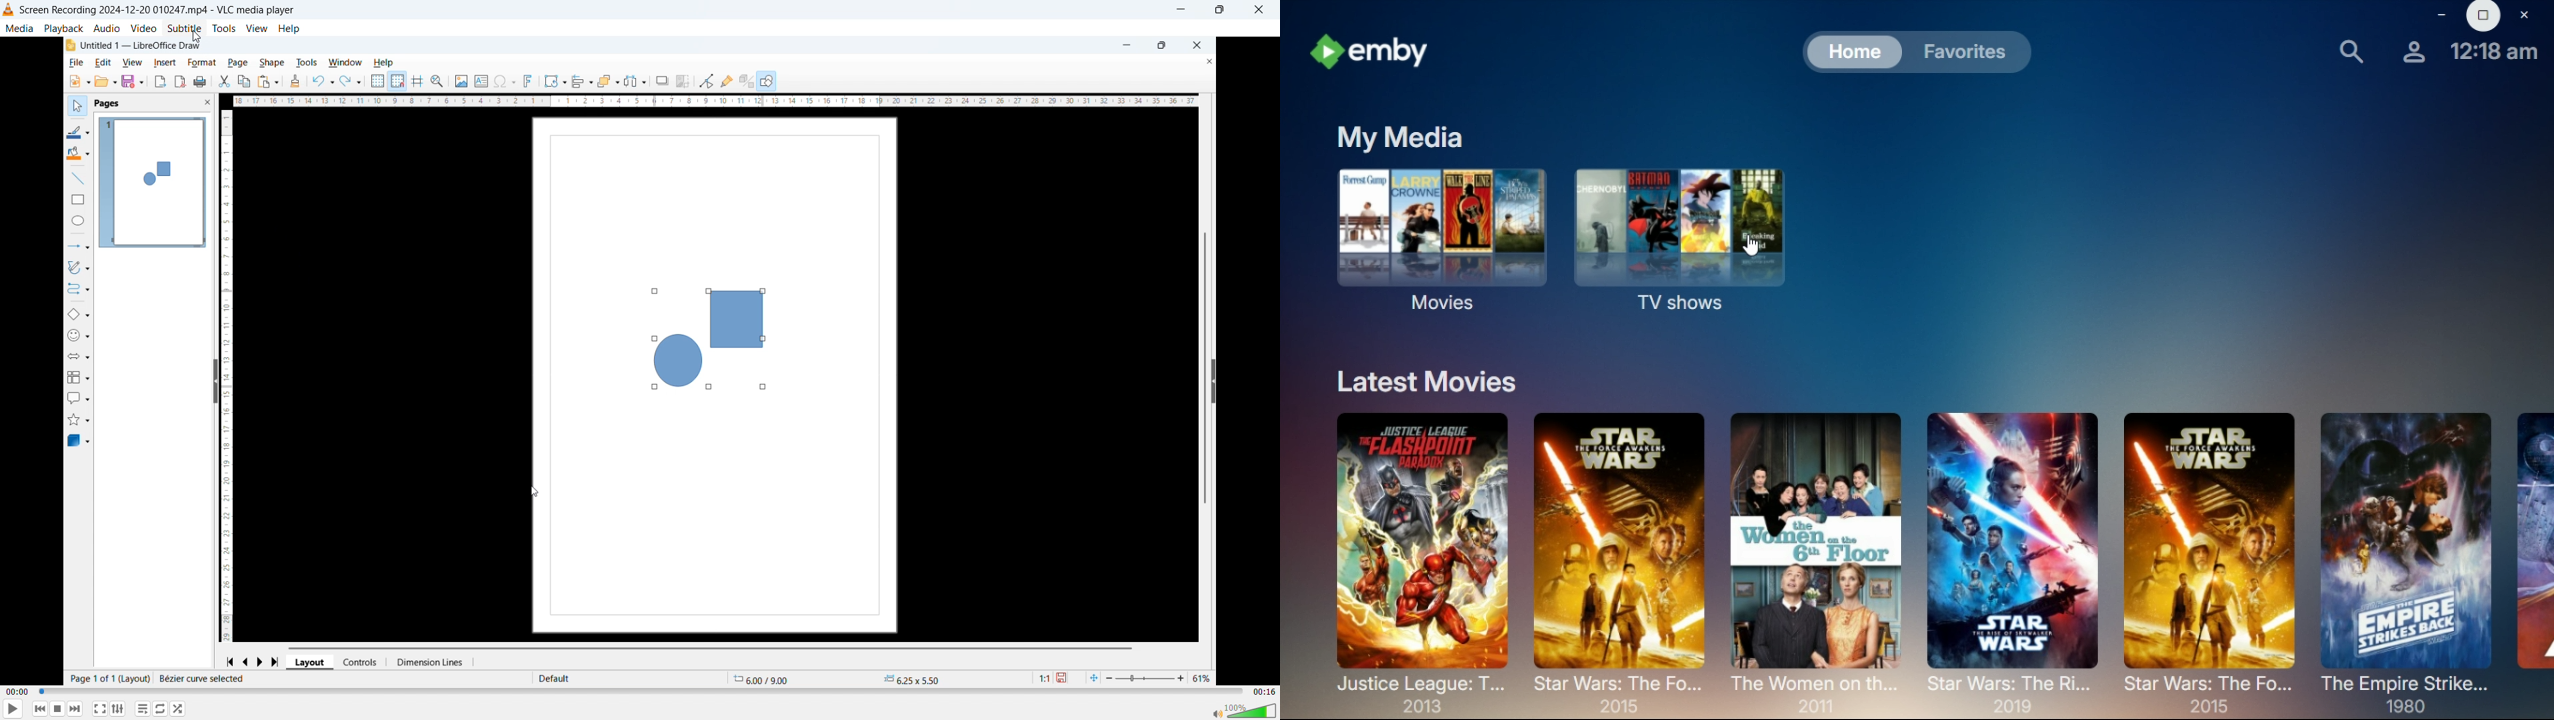 This screenshot has width=2576, height=728. What do you see at coordinates (1240, 710) in the screenshot?
I see `Sound bar ` at bounding box center [1240, 710].